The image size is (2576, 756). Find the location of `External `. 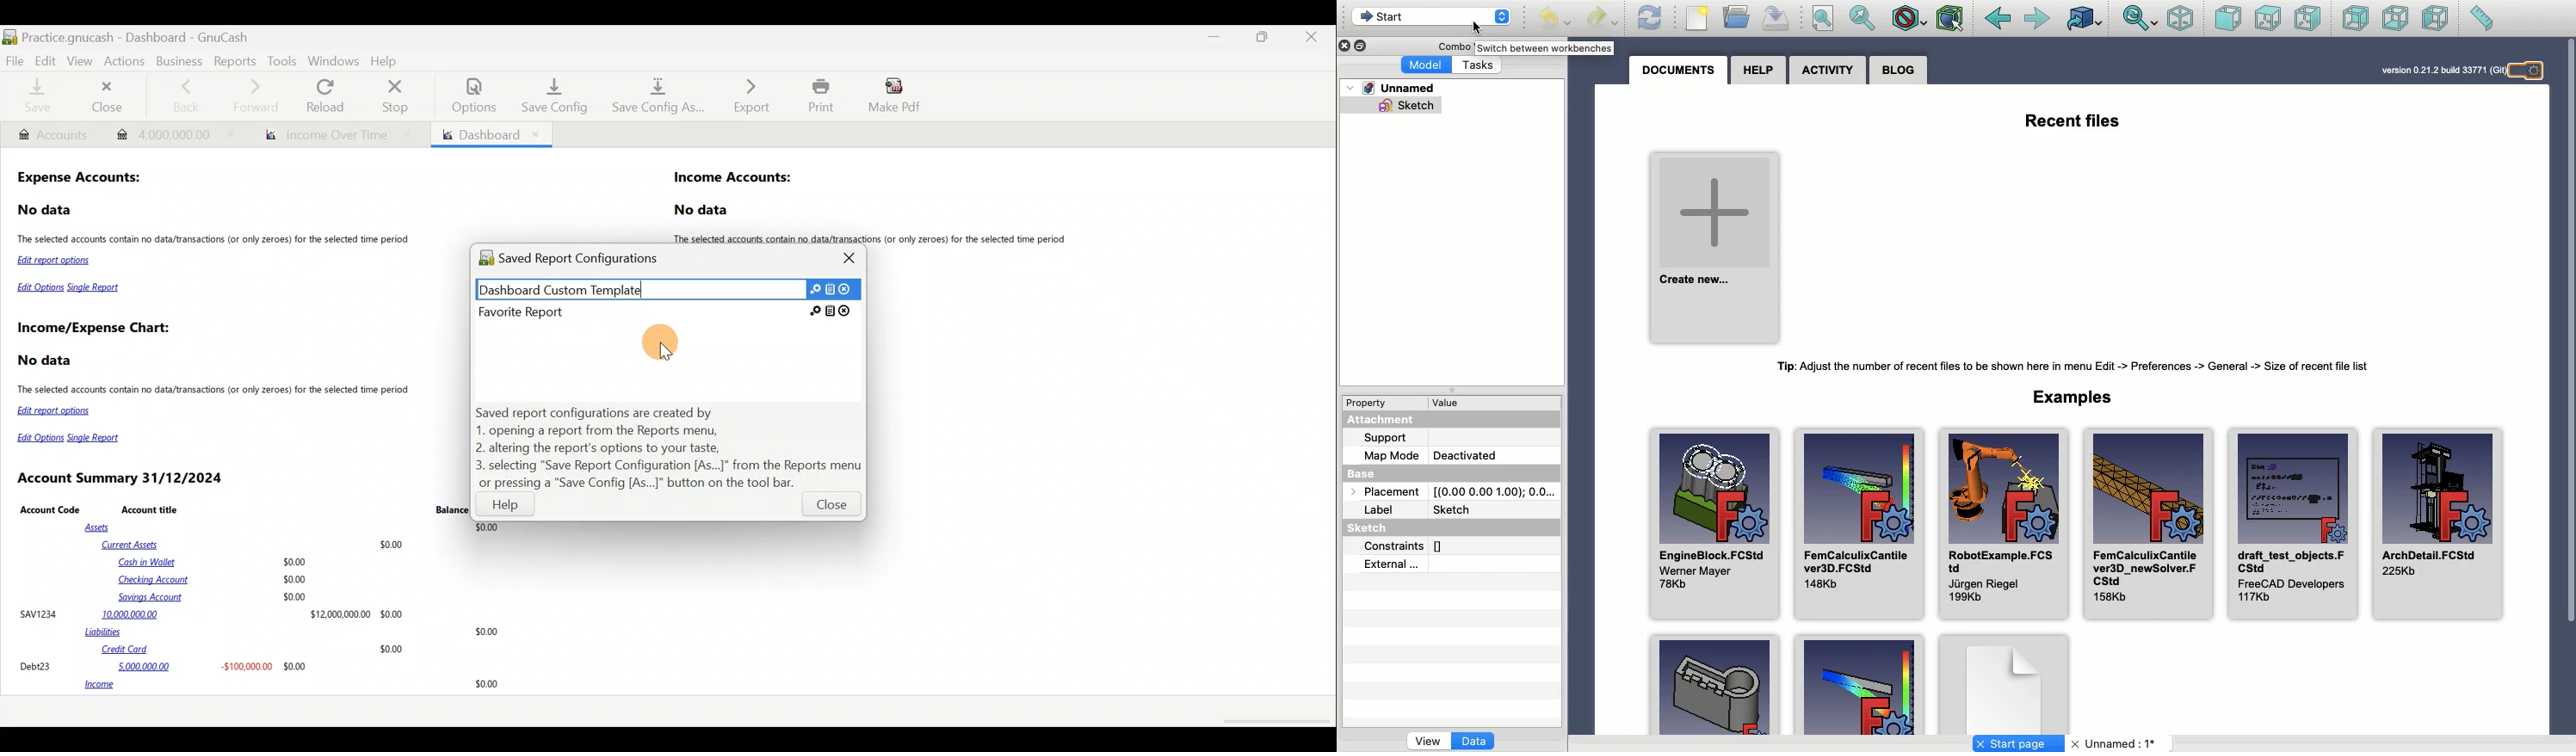

External  is located at coordinates (1392, 565).